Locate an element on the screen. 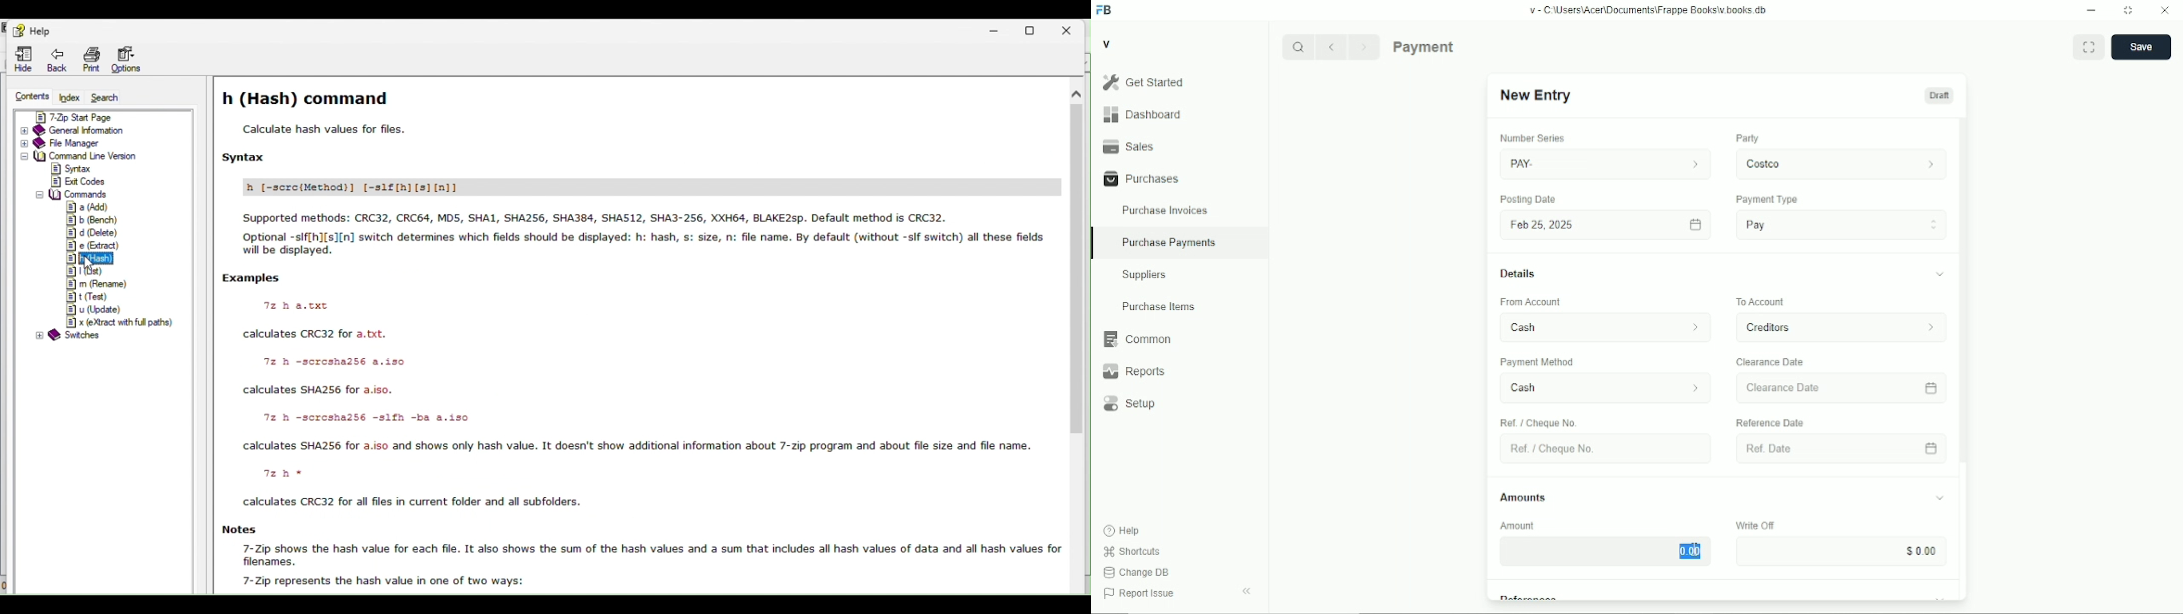  Toggle between form and full width is located at coordinates (2088, 47).